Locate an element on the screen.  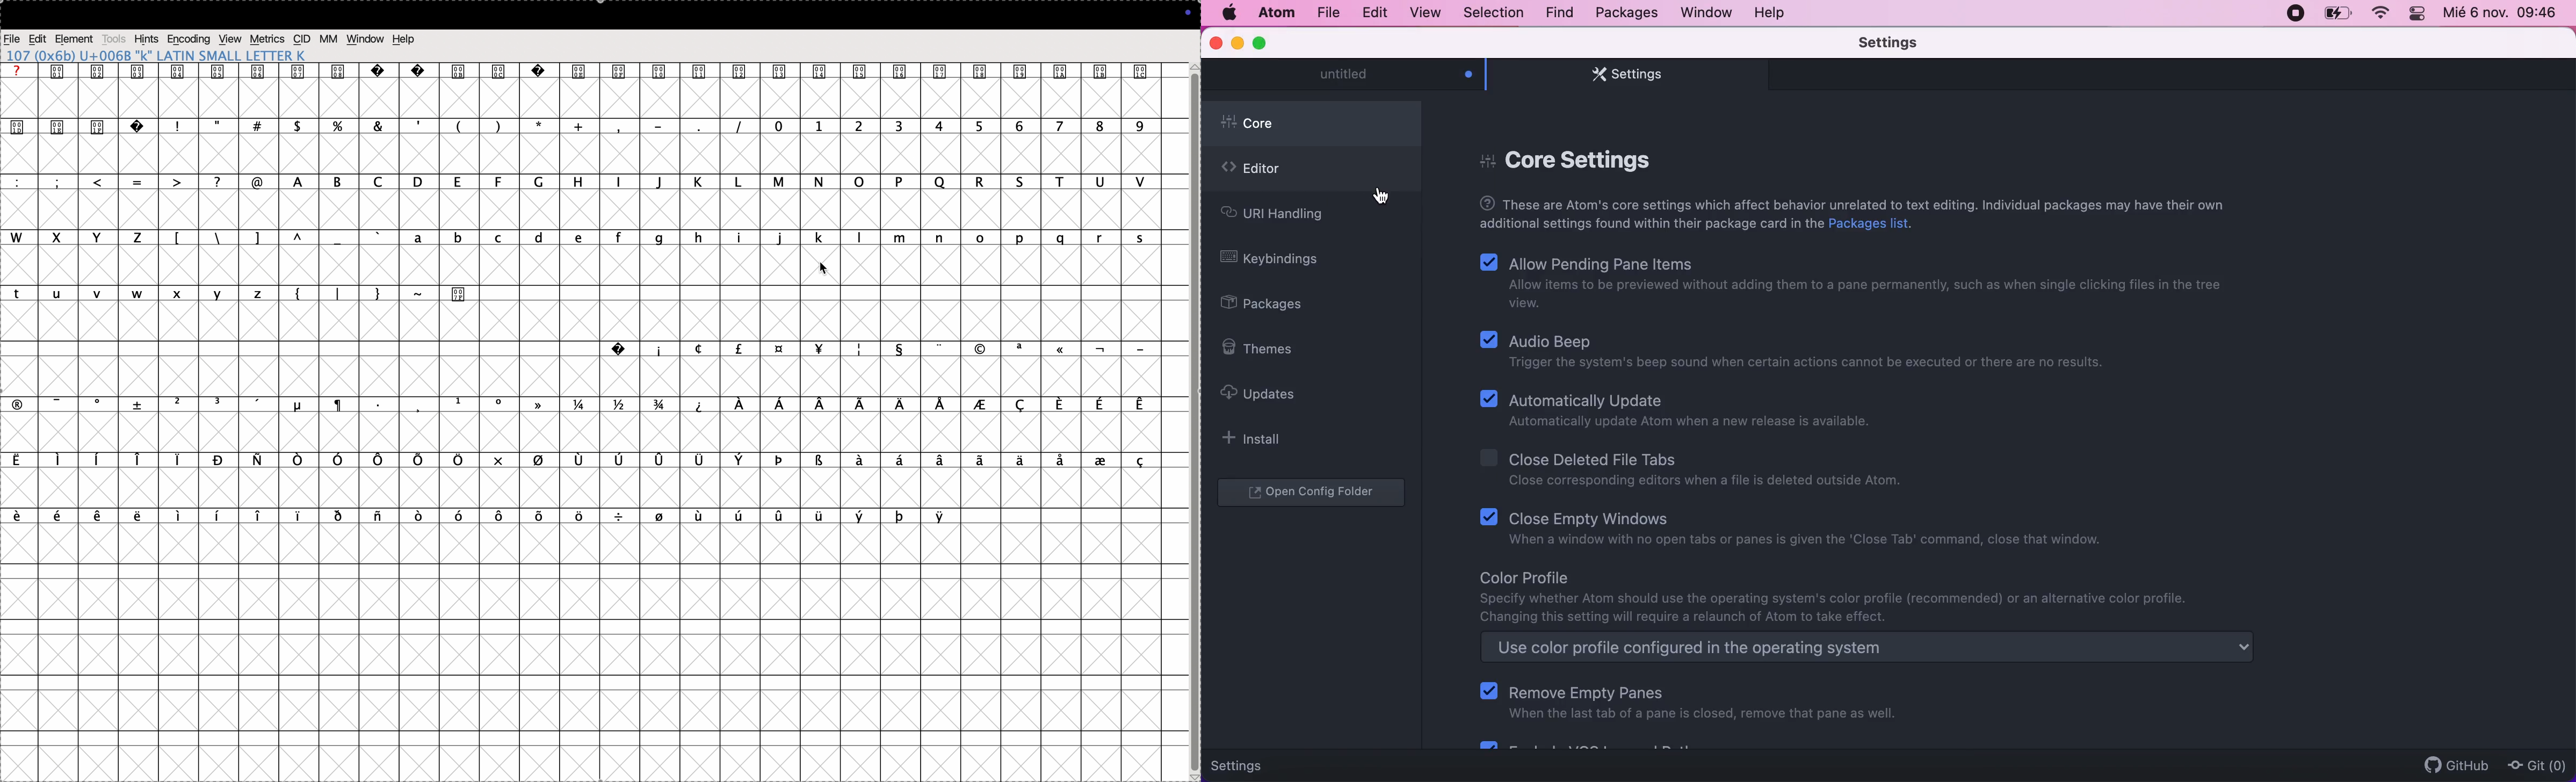
n is located at coordinates (935, 239).